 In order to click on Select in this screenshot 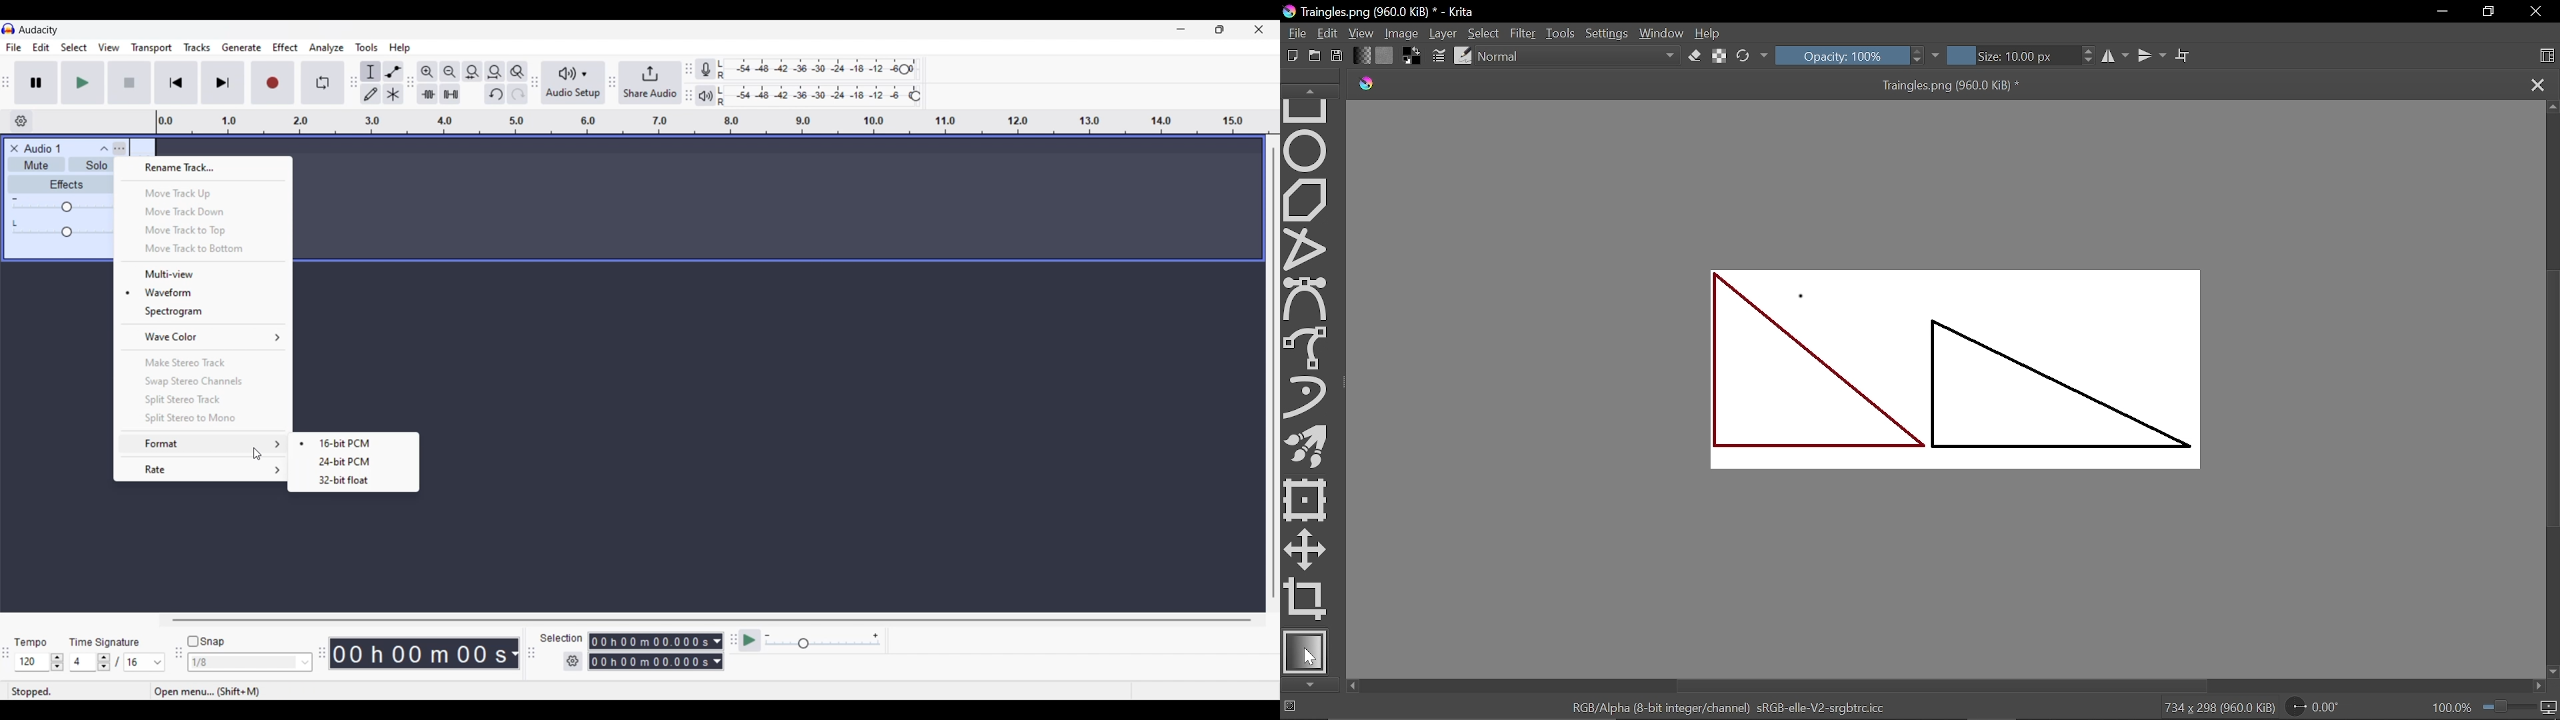, I will do `click(1484, 33)`.